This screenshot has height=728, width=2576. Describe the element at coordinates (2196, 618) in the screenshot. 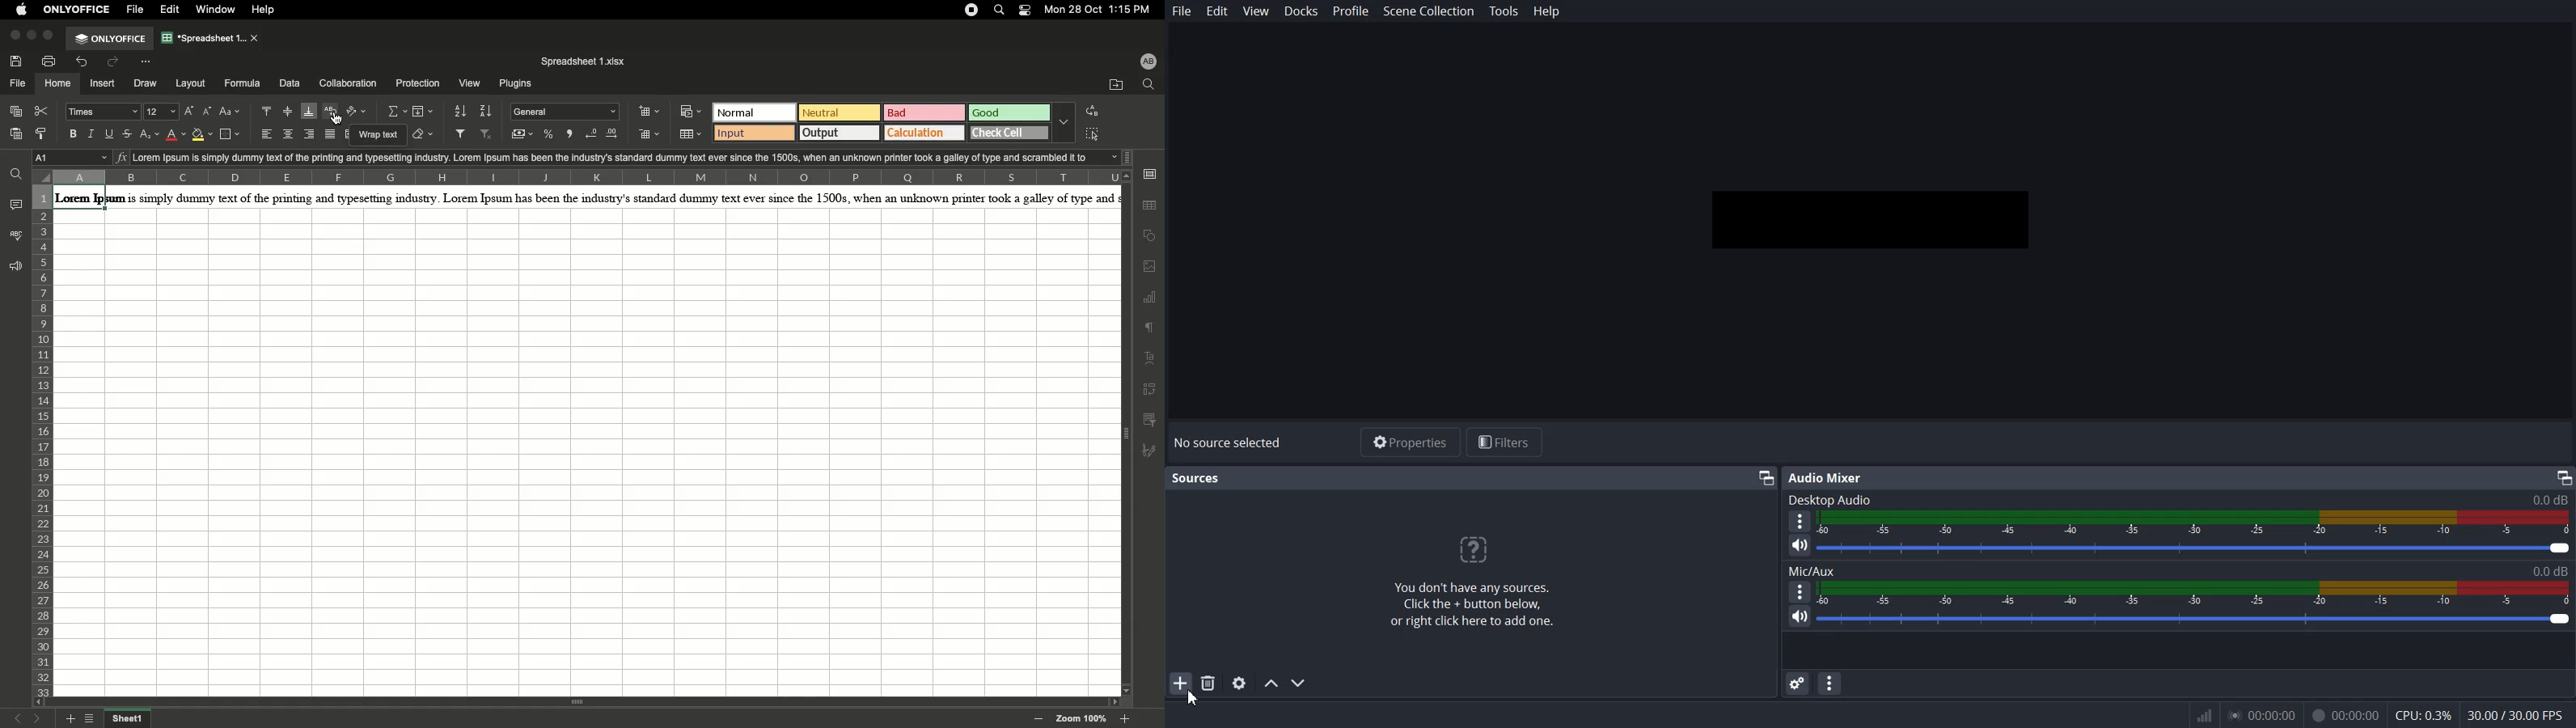

I see `Volume level adjuster` at that location.